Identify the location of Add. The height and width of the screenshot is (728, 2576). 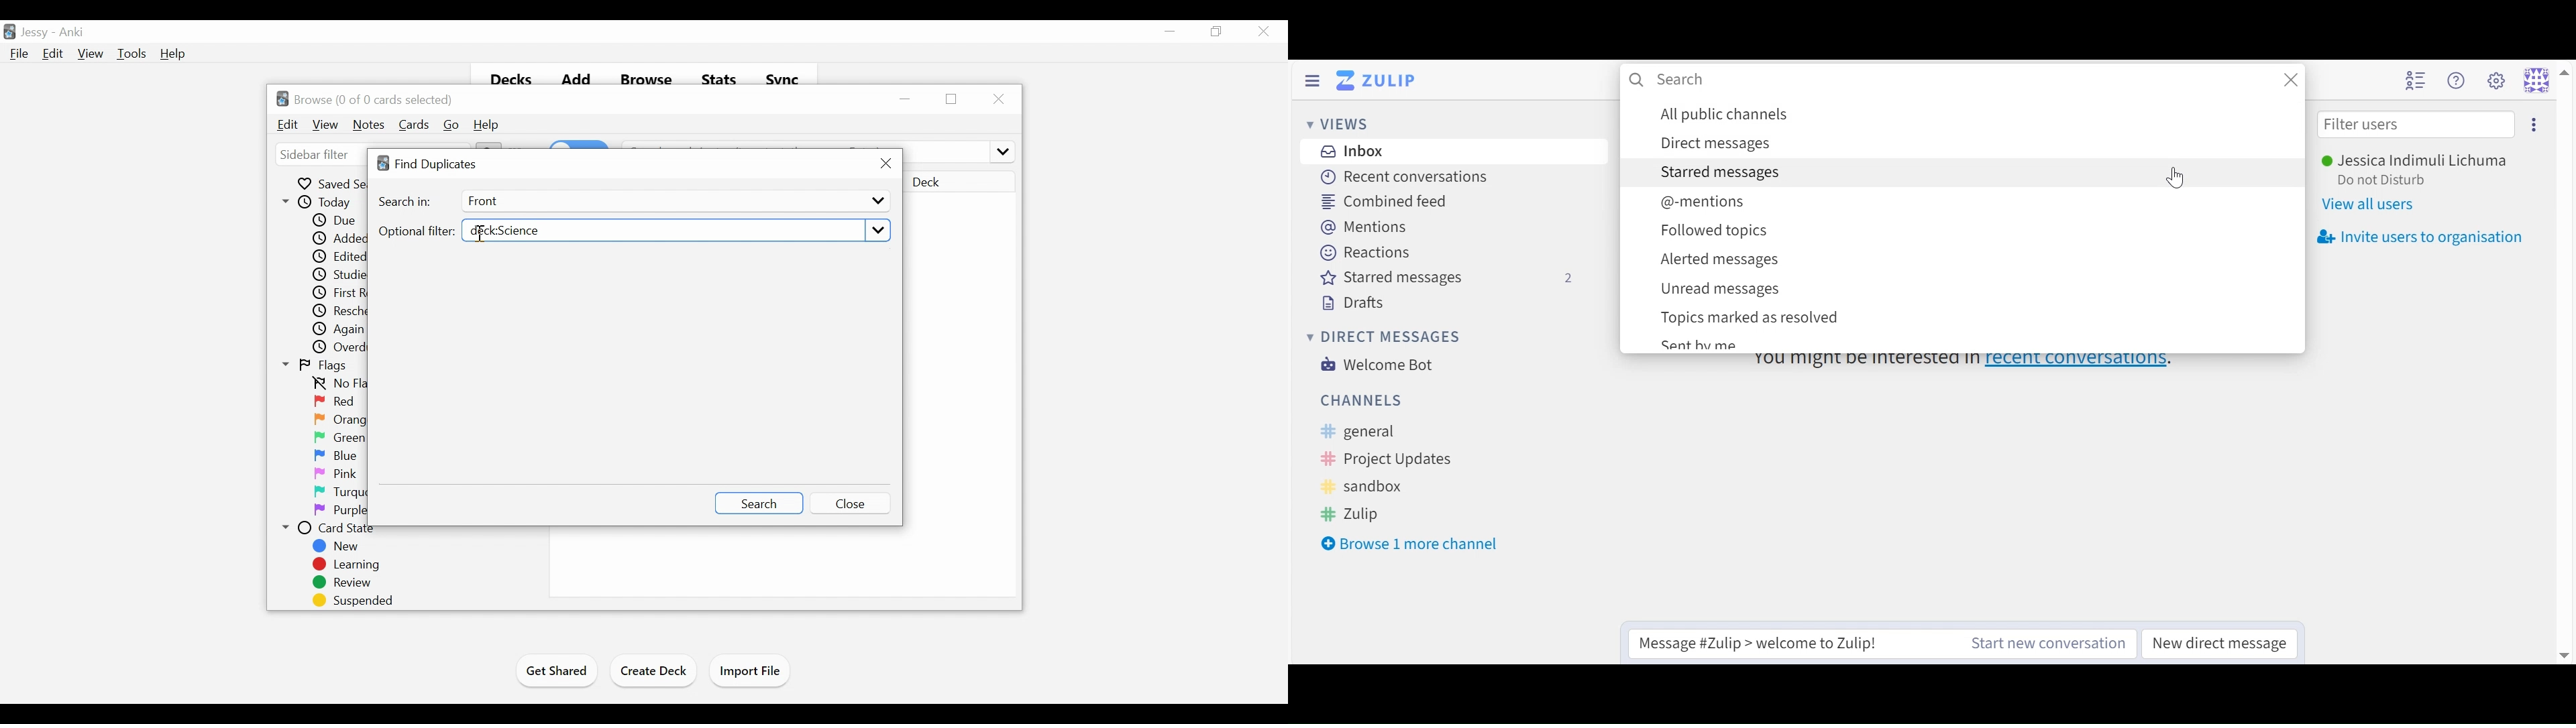
(576, 76).